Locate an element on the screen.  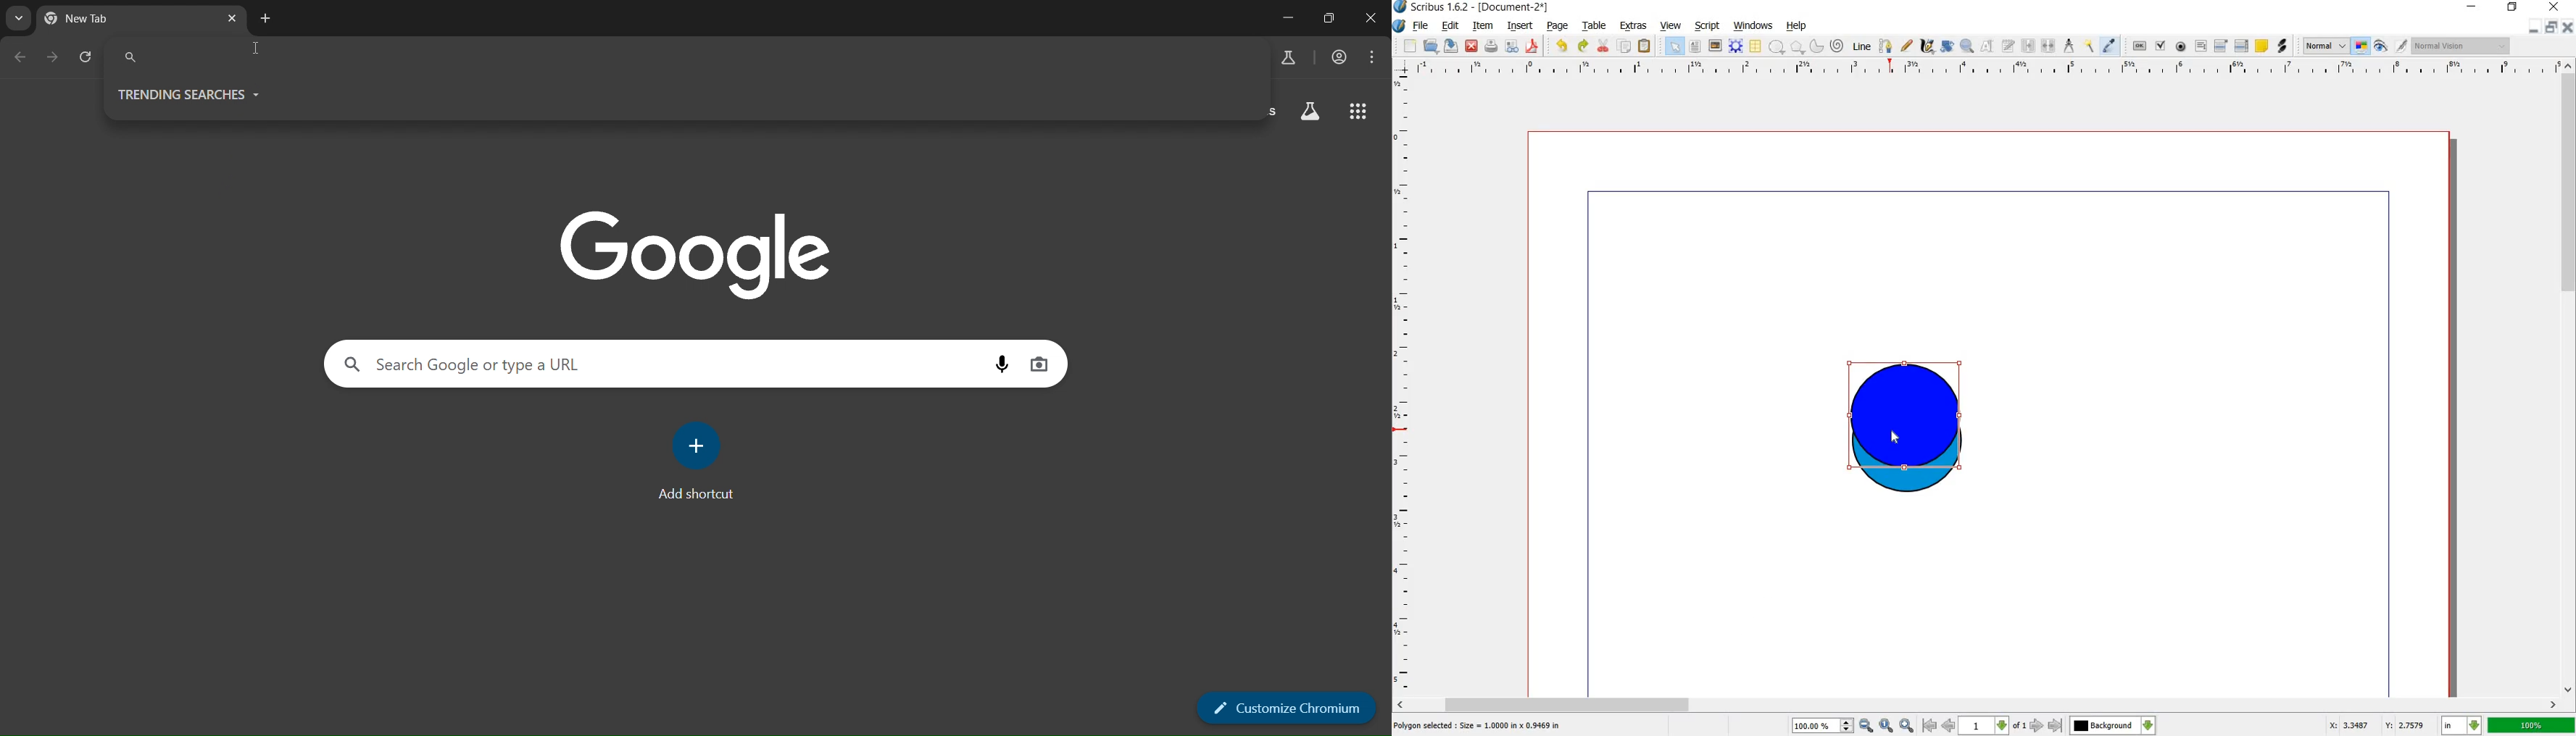
minimize is located at coordinates (2534, 28).